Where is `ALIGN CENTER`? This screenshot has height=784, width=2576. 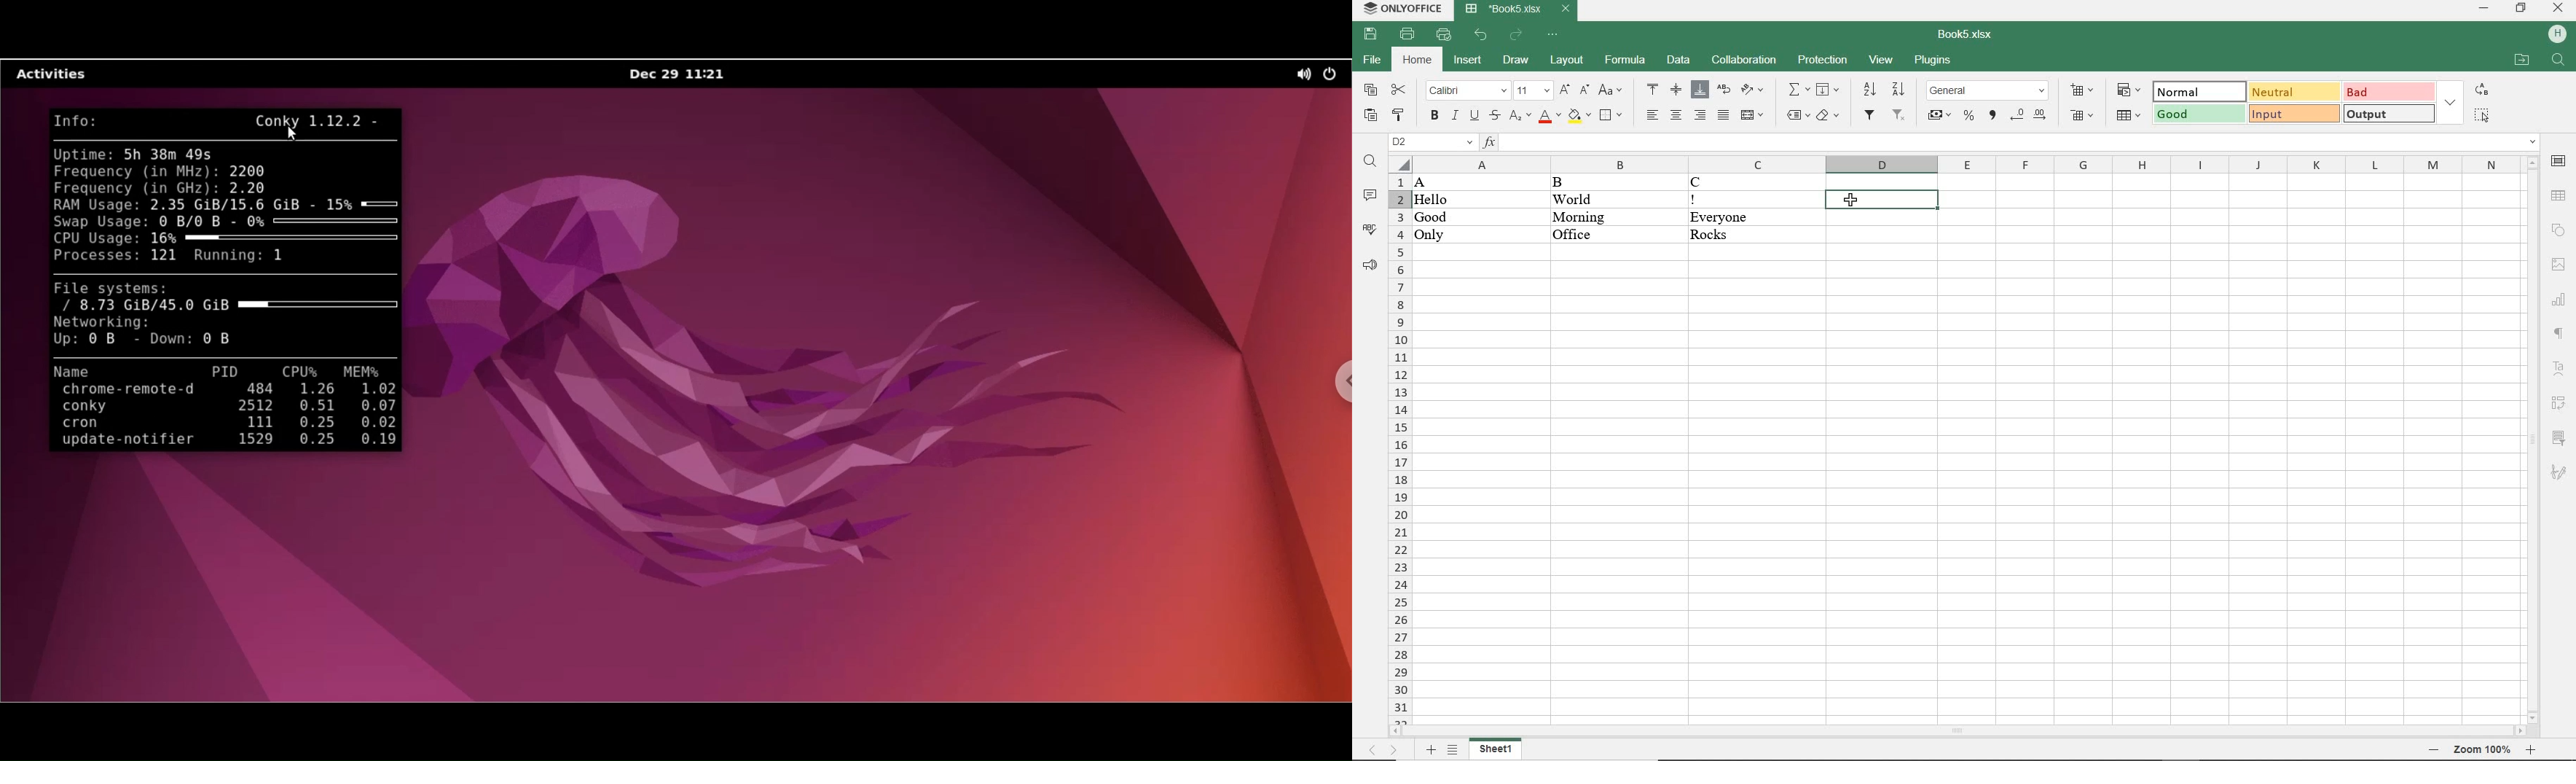 ALIGN CENTER is located at coordinates (1676, 89).